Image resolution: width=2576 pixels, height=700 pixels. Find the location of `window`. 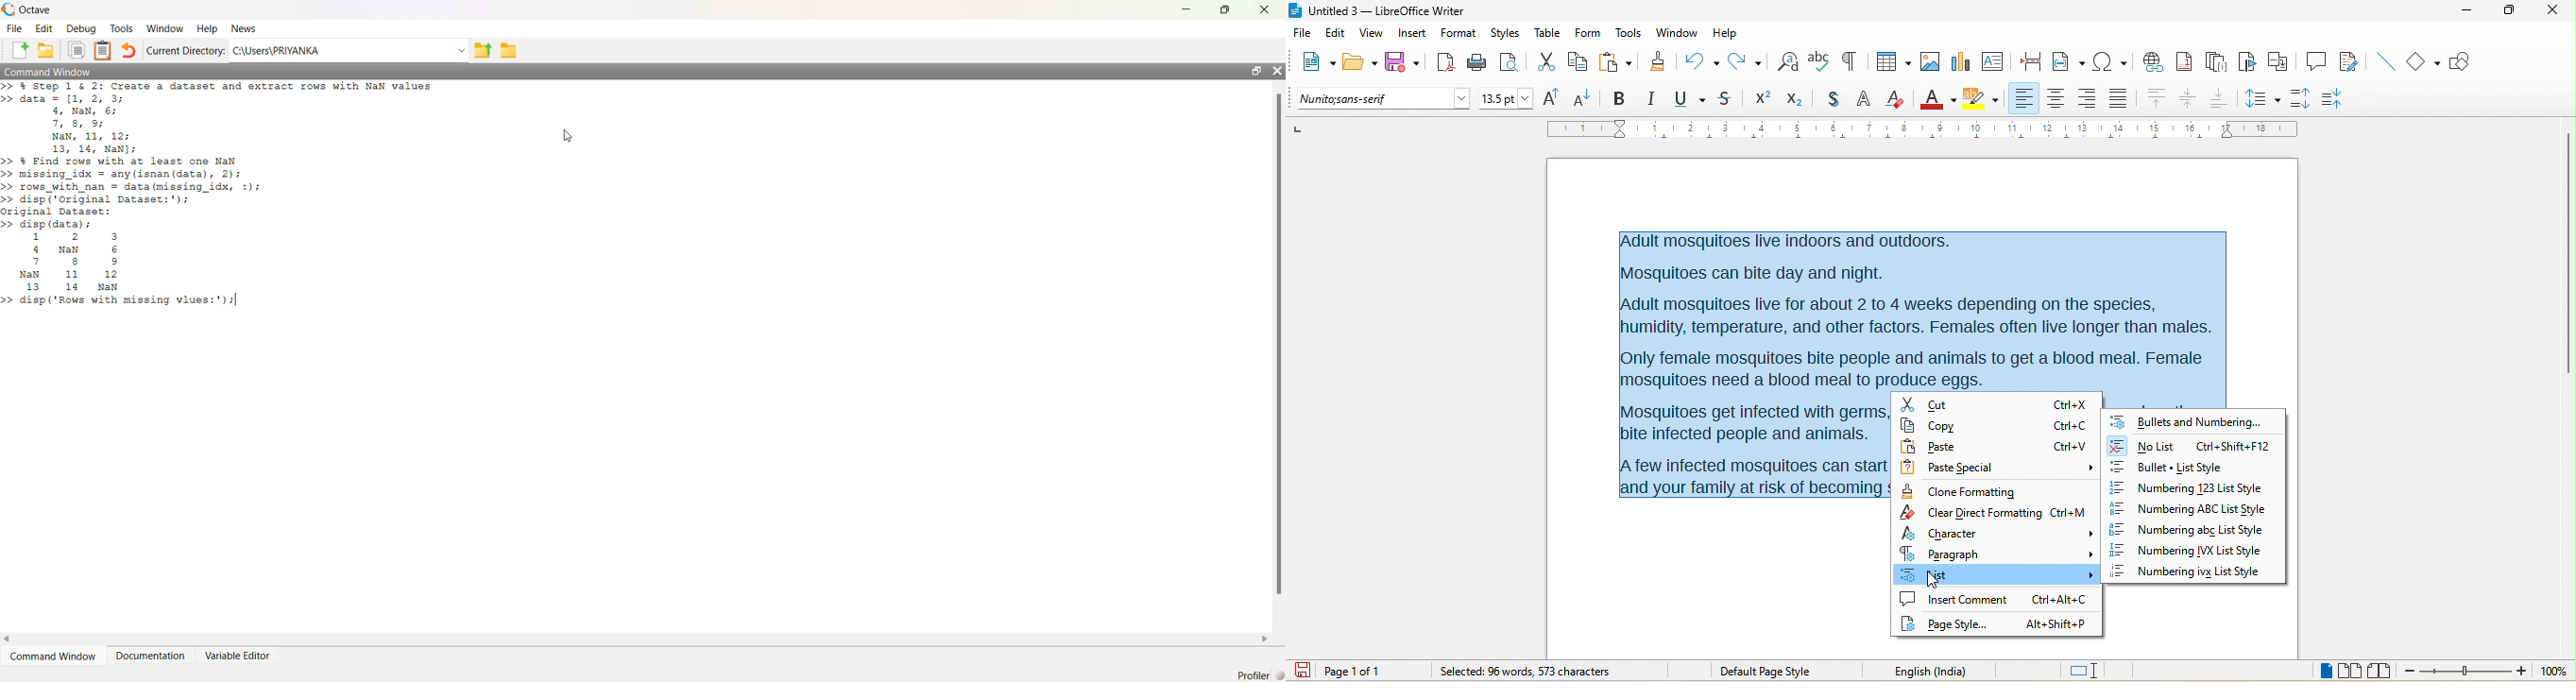

window is located at coordinates (1676, 35).